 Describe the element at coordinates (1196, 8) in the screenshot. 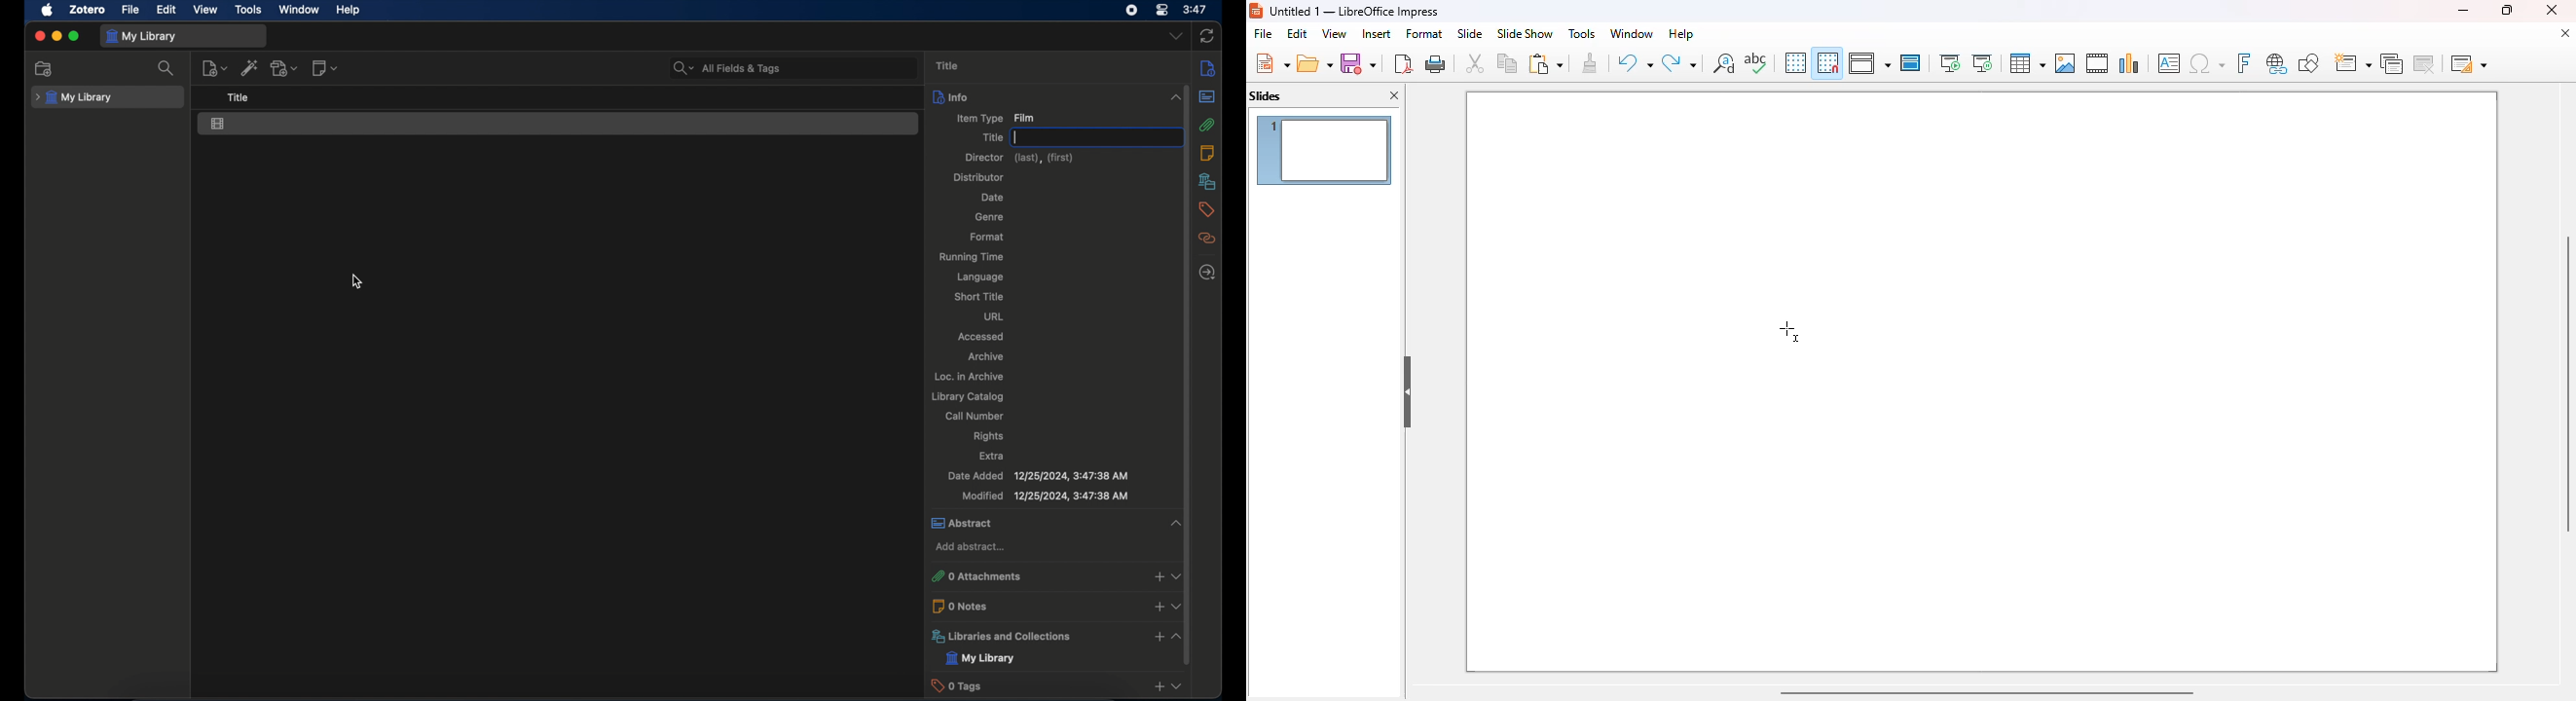

I see `time` at that location.